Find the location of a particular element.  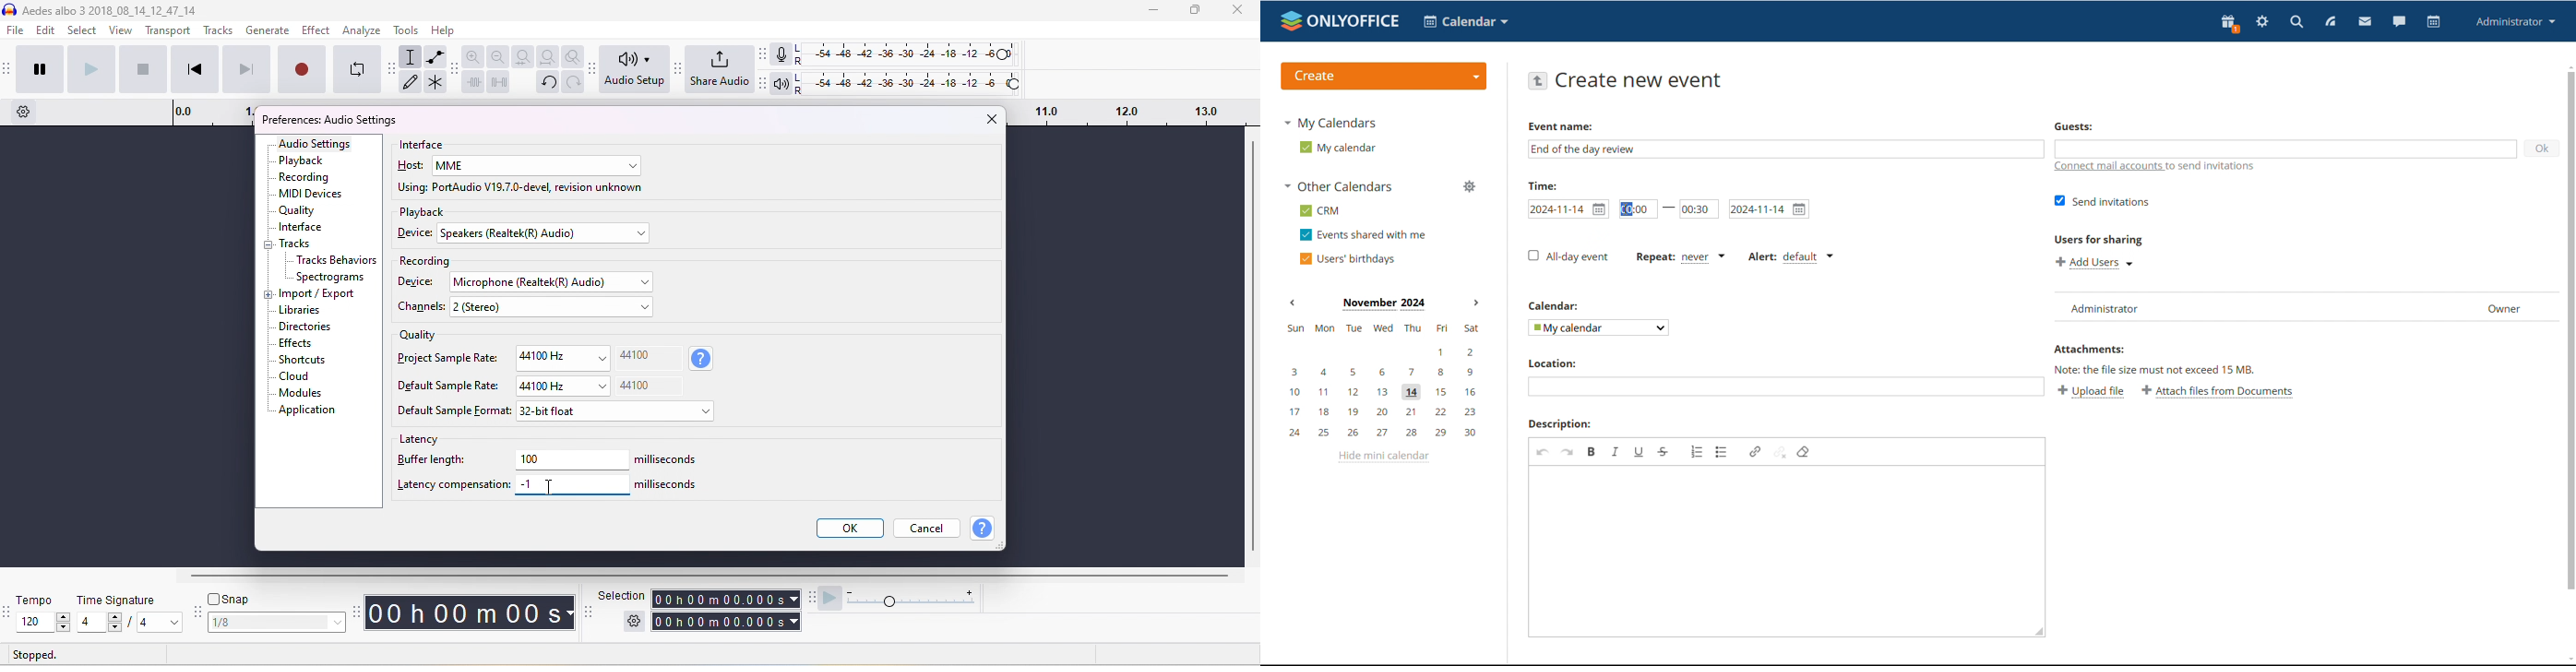

multi tool is located at coordinates (435, 85).